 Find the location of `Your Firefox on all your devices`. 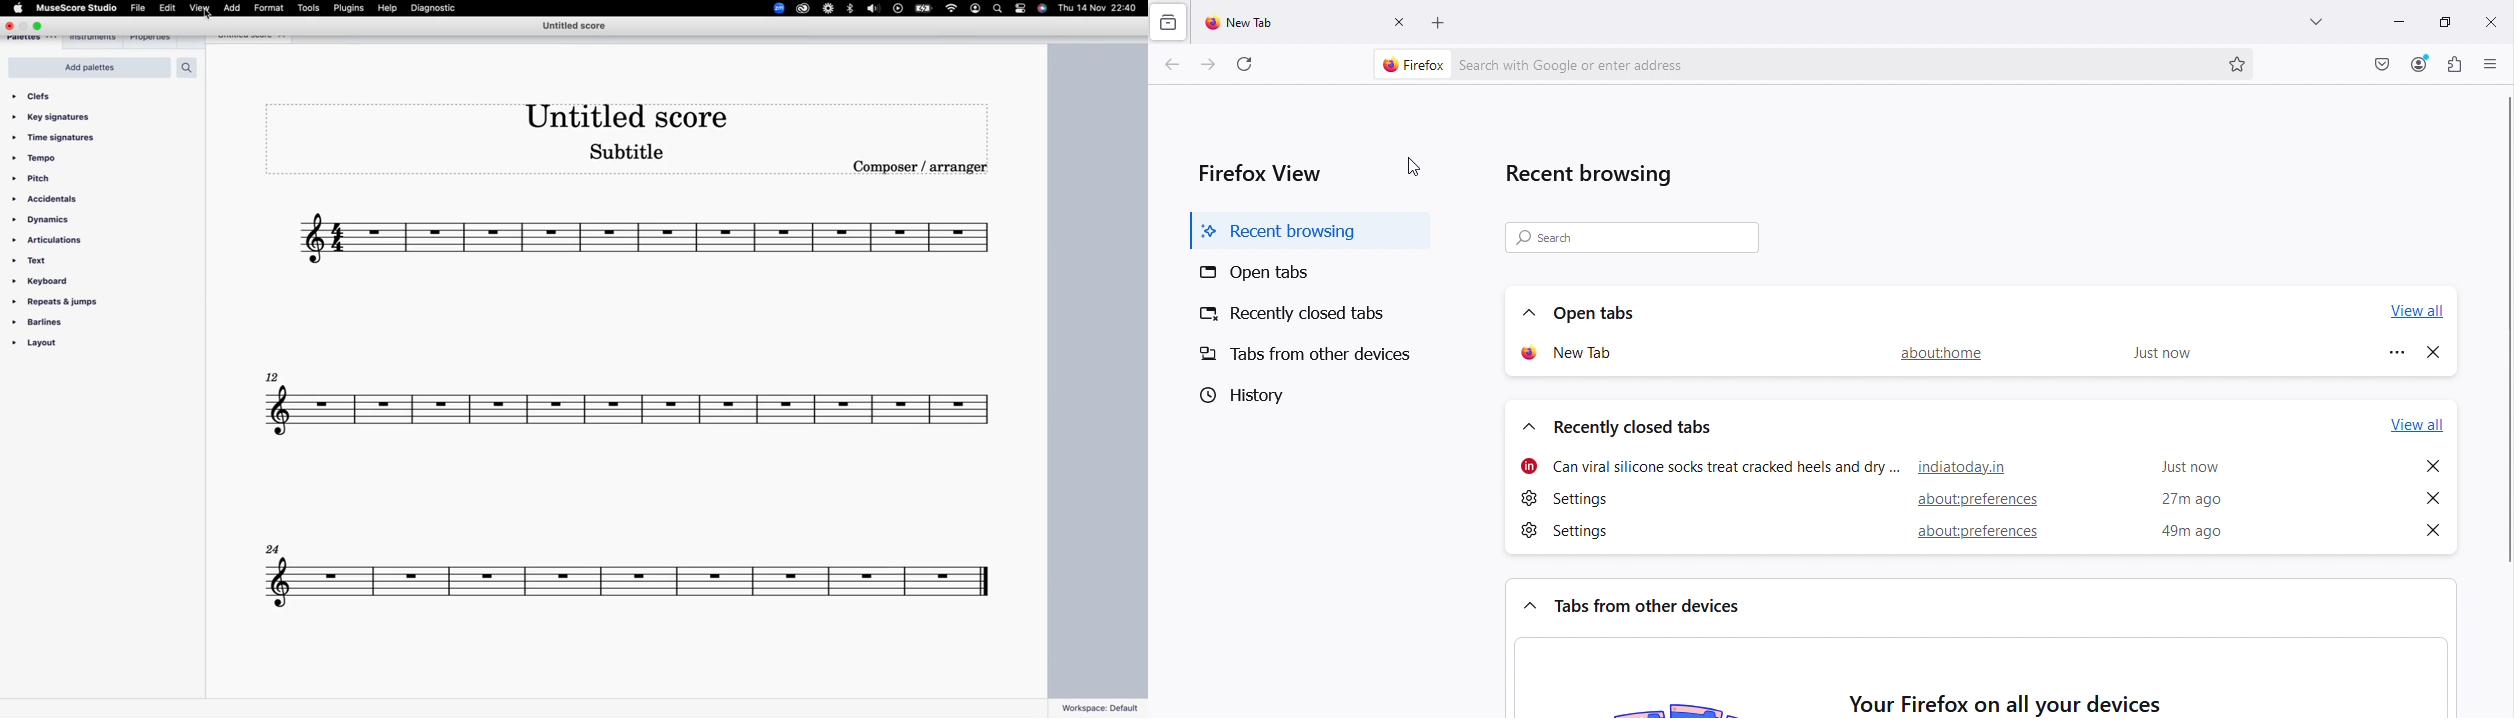

Your Firefox on all your devices is located at coordinates (1997, 700).